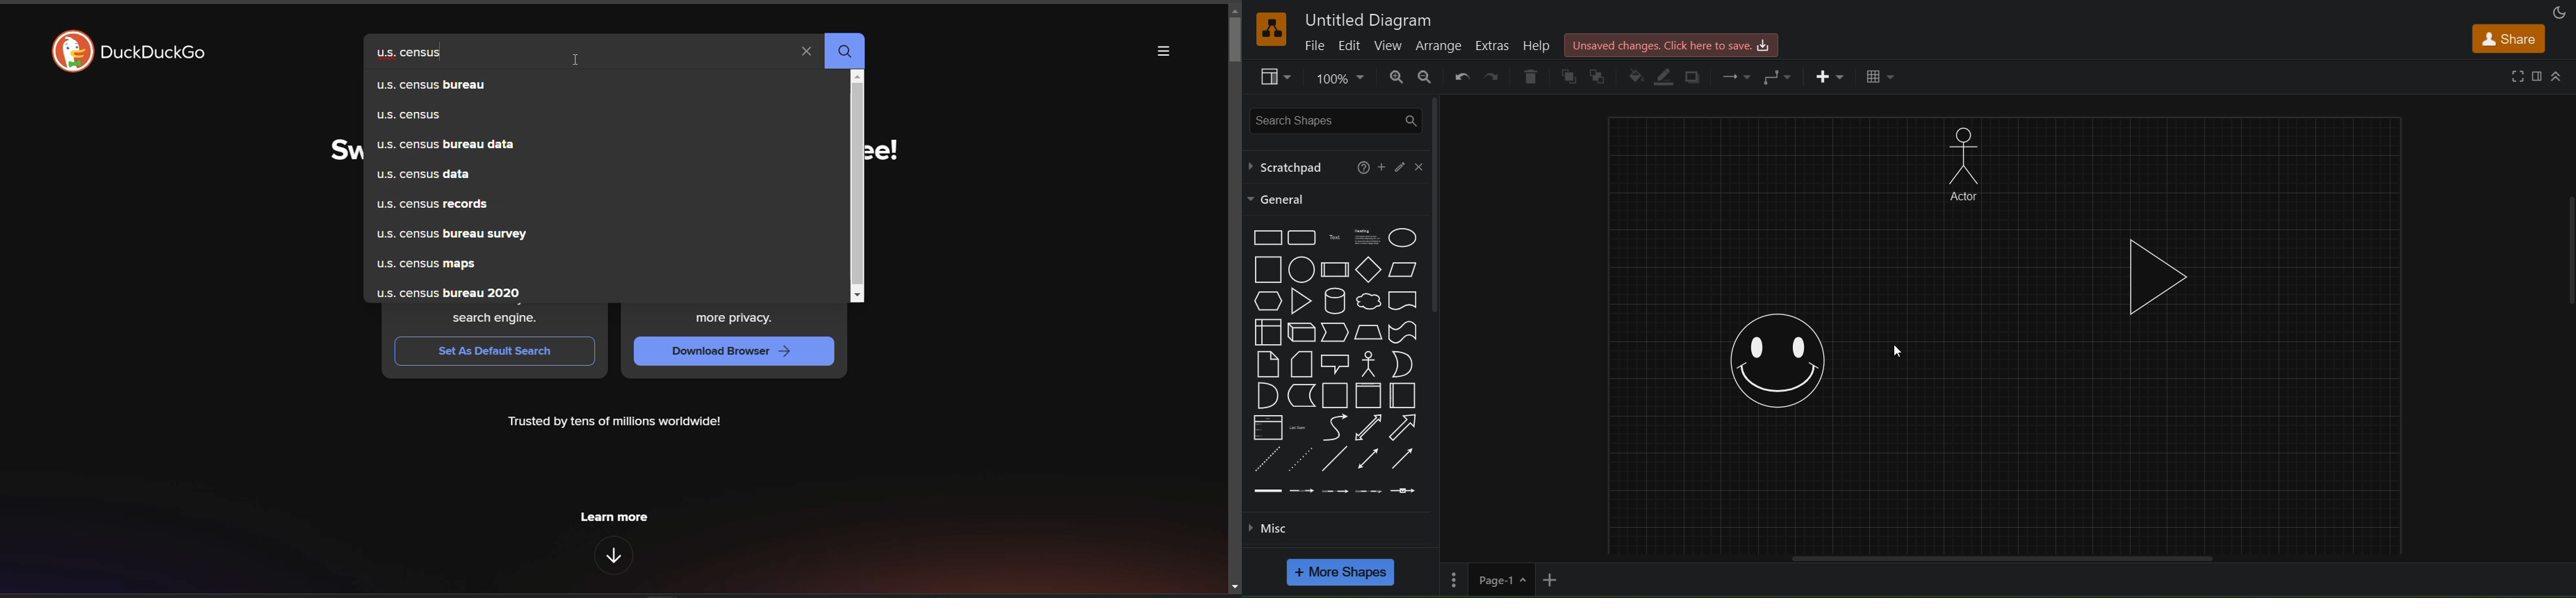  I want to click on cloud, so click(1369, 301).